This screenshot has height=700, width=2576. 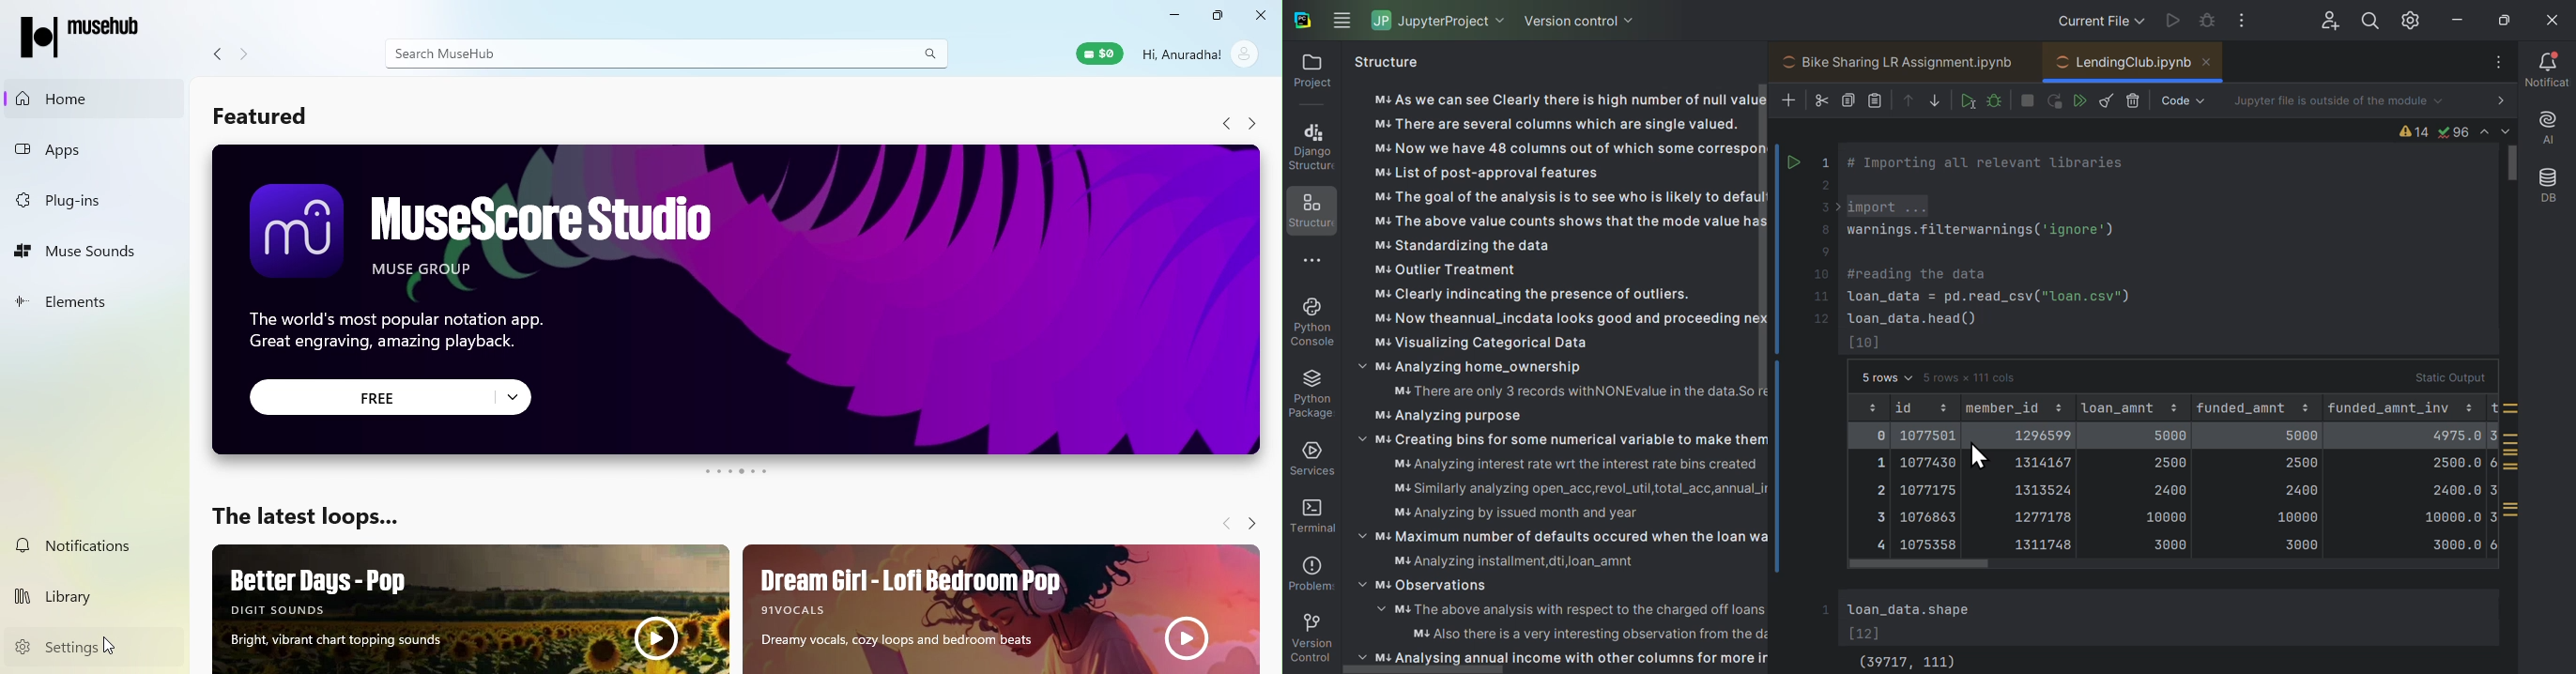 I want to click on Navigate back, so click(x=1225, y=124).